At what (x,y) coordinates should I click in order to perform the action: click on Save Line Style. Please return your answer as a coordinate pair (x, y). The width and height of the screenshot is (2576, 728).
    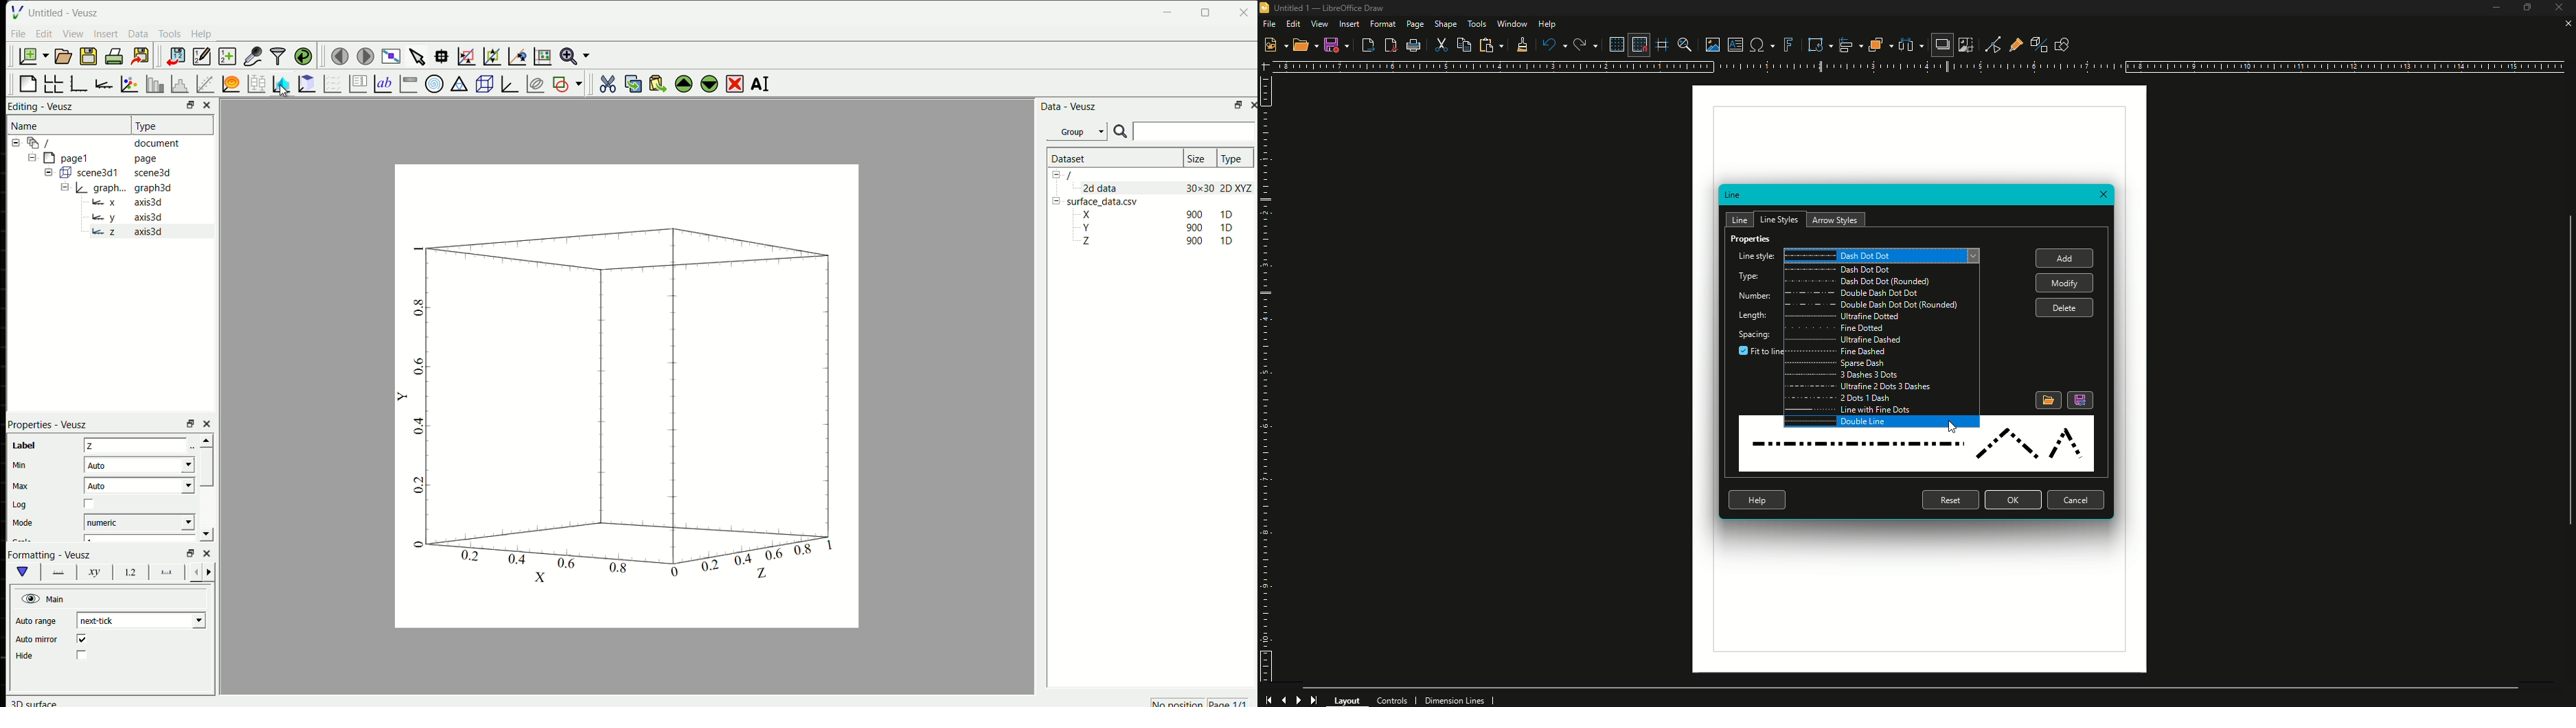
    Looking at the image, I should click on (2081, 400).